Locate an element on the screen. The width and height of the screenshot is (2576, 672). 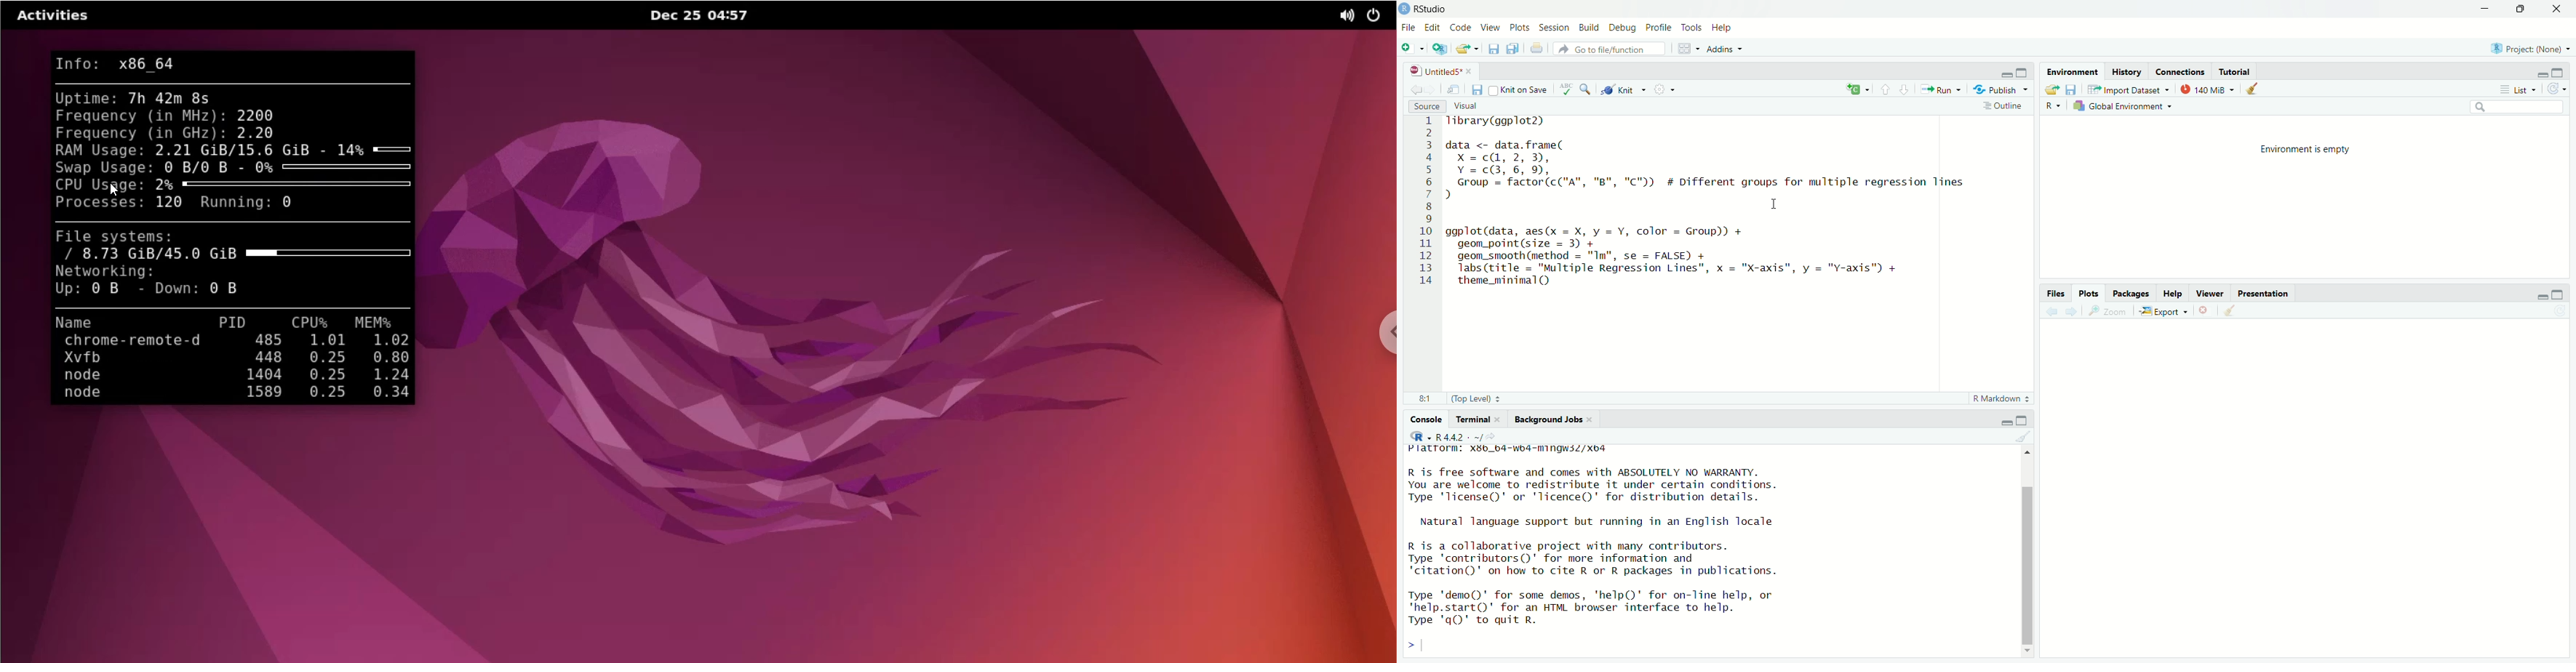
minimise is located at coordinates (2530, 293).